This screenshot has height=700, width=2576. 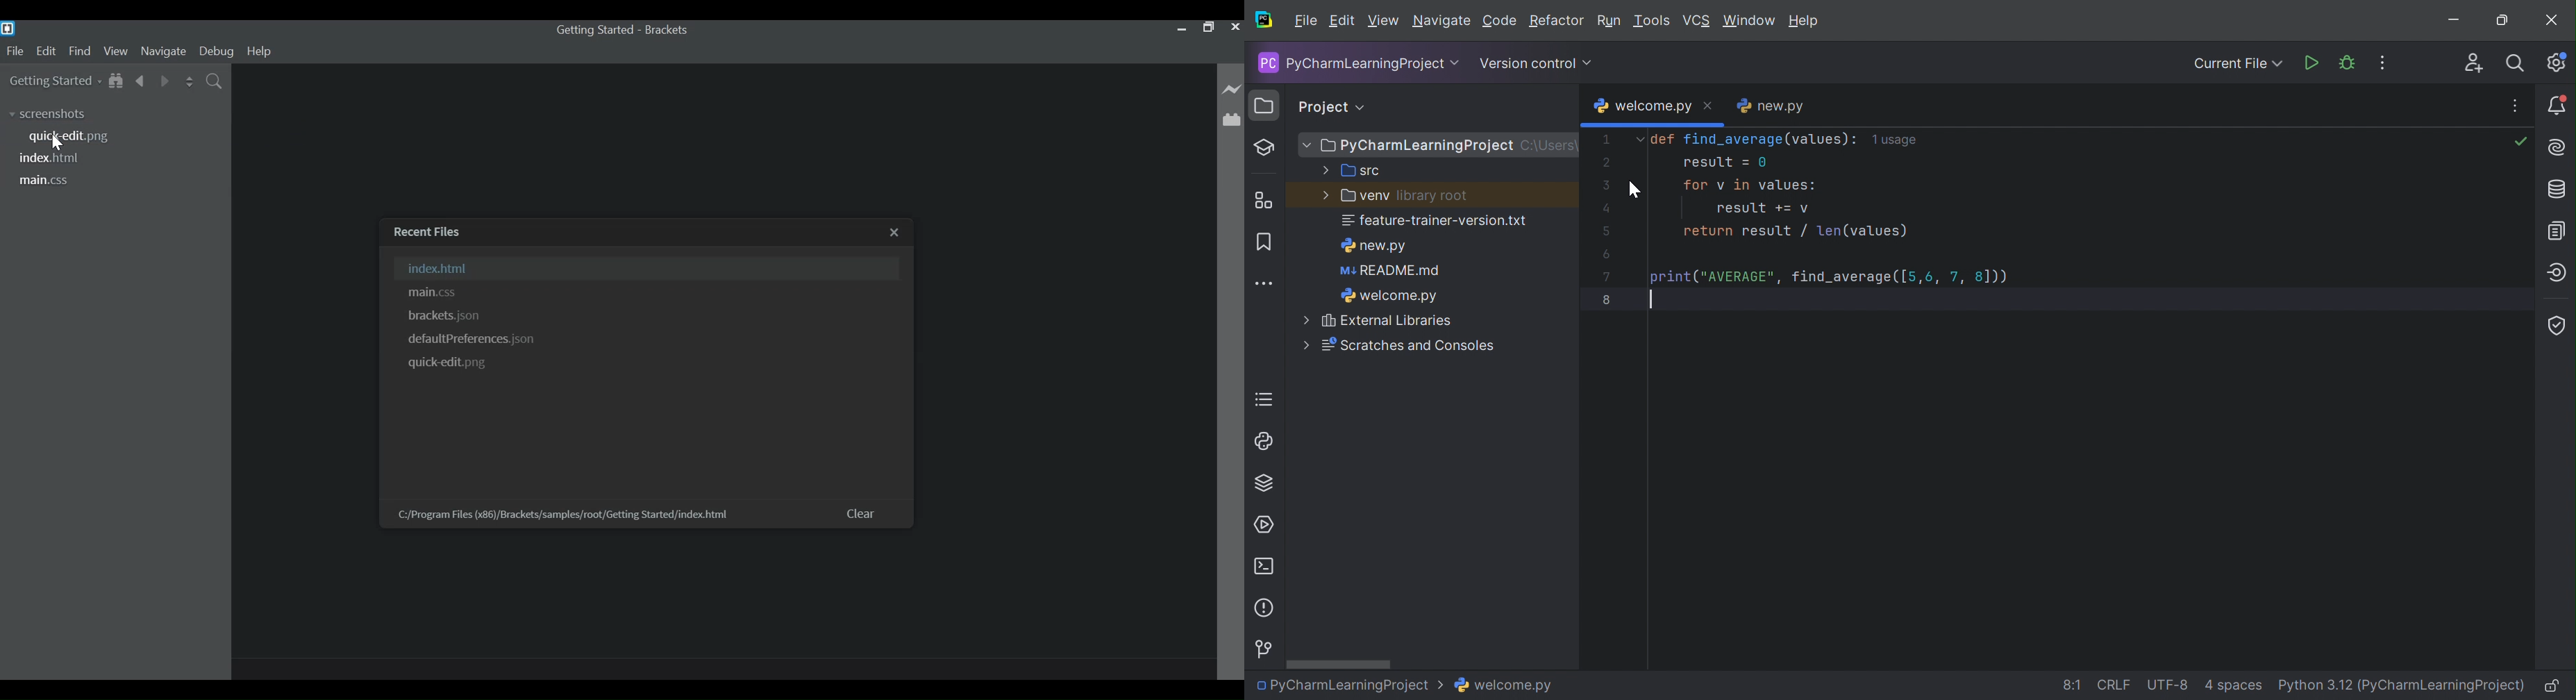 I want to click on Structure, so click(x=1264, y=197).